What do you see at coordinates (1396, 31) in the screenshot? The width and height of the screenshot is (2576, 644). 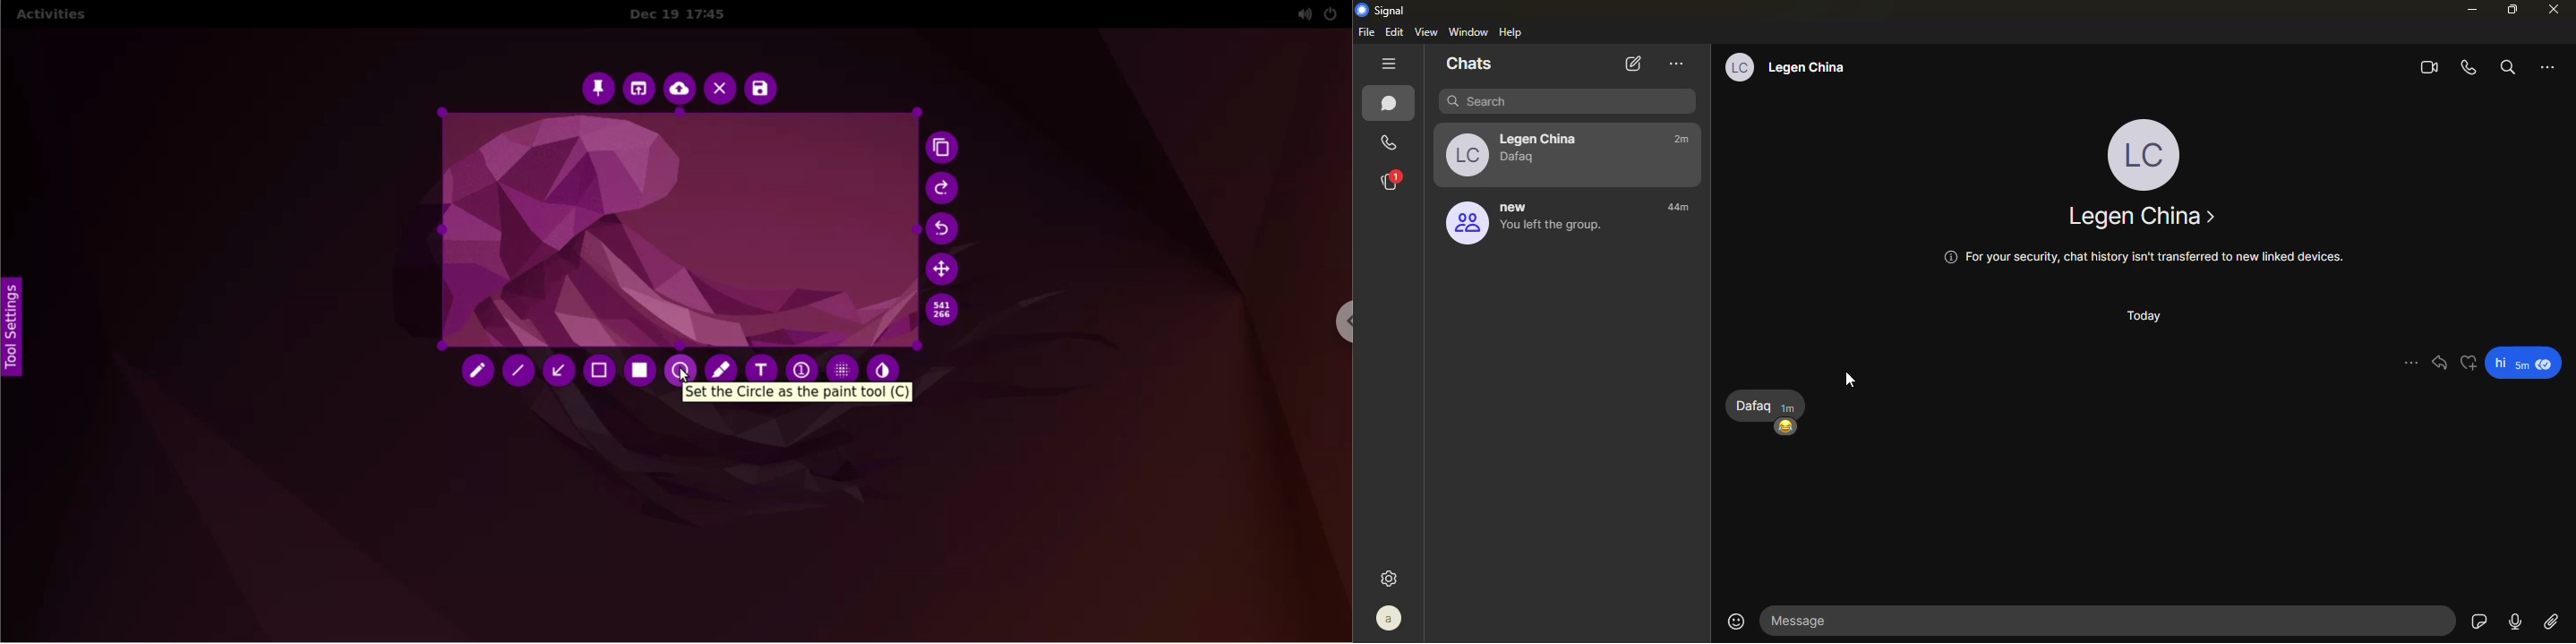 I see `edit` at bounding box center [1396, 31].